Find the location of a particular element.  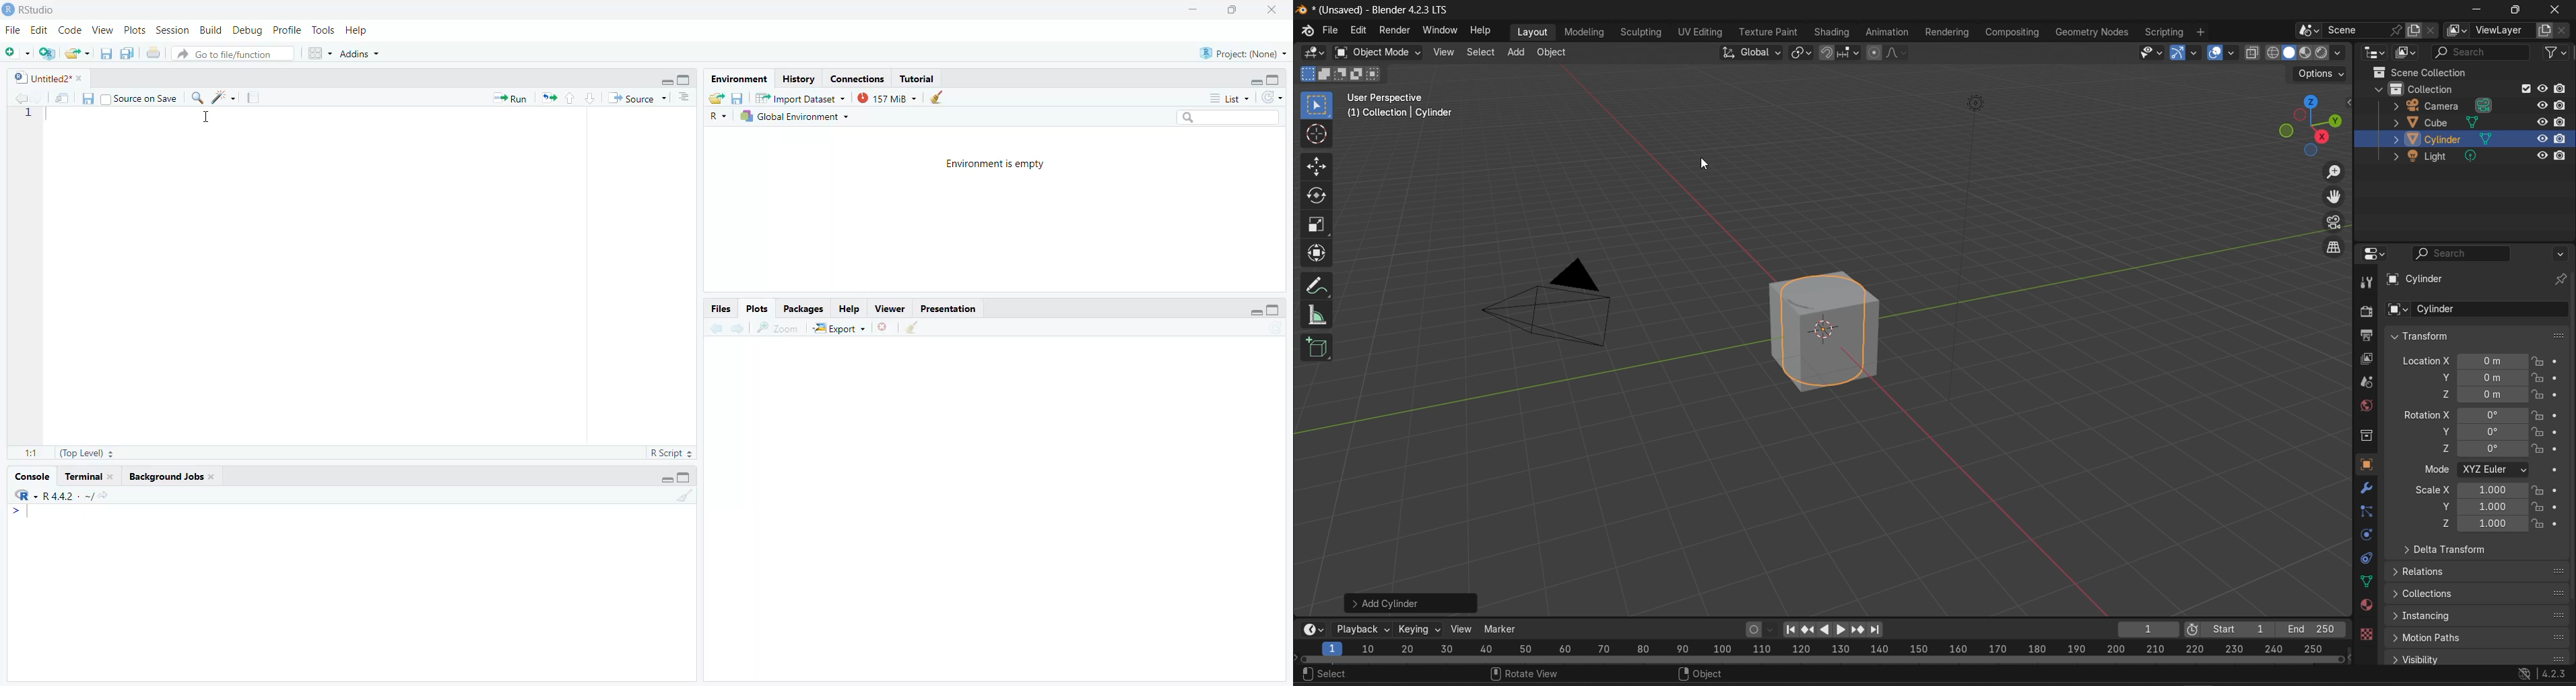

go to previous section/chunk is located at coordinates (568, 98).